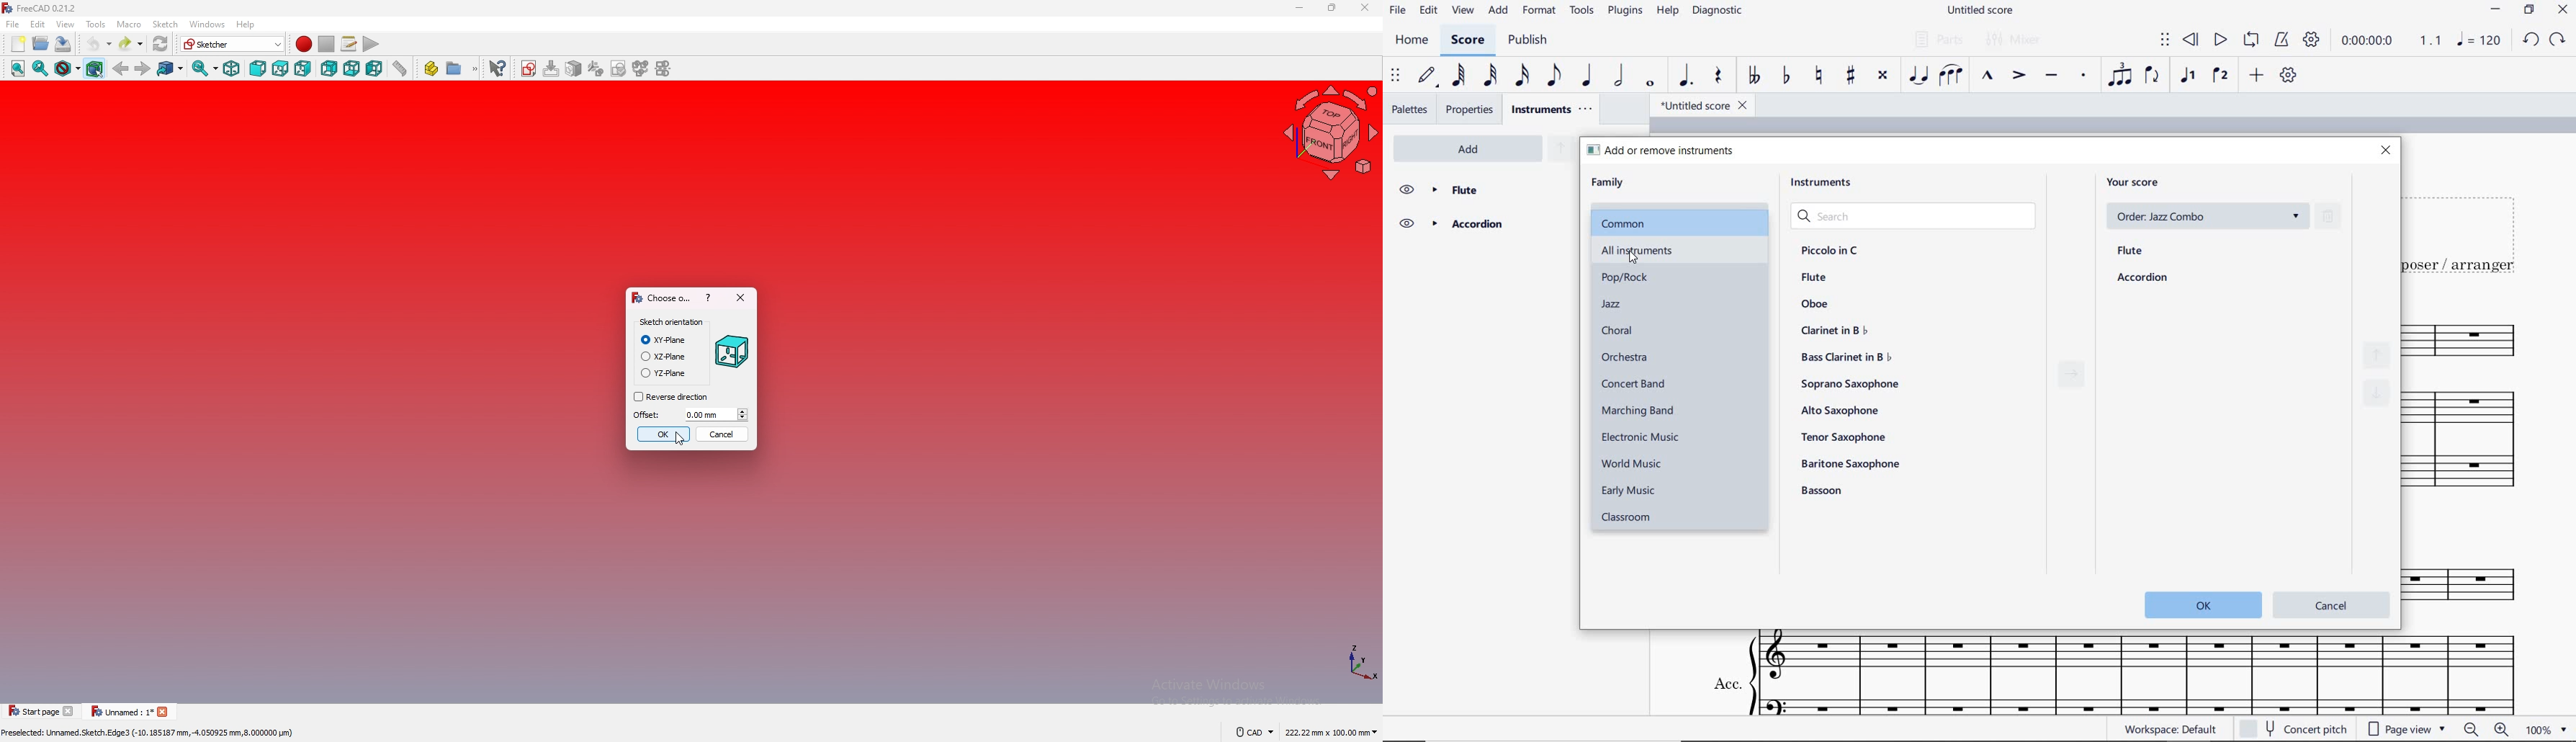 The width and height of the screenshot is (2576, 756). I want to click on electronic music, so click(1646, 436).